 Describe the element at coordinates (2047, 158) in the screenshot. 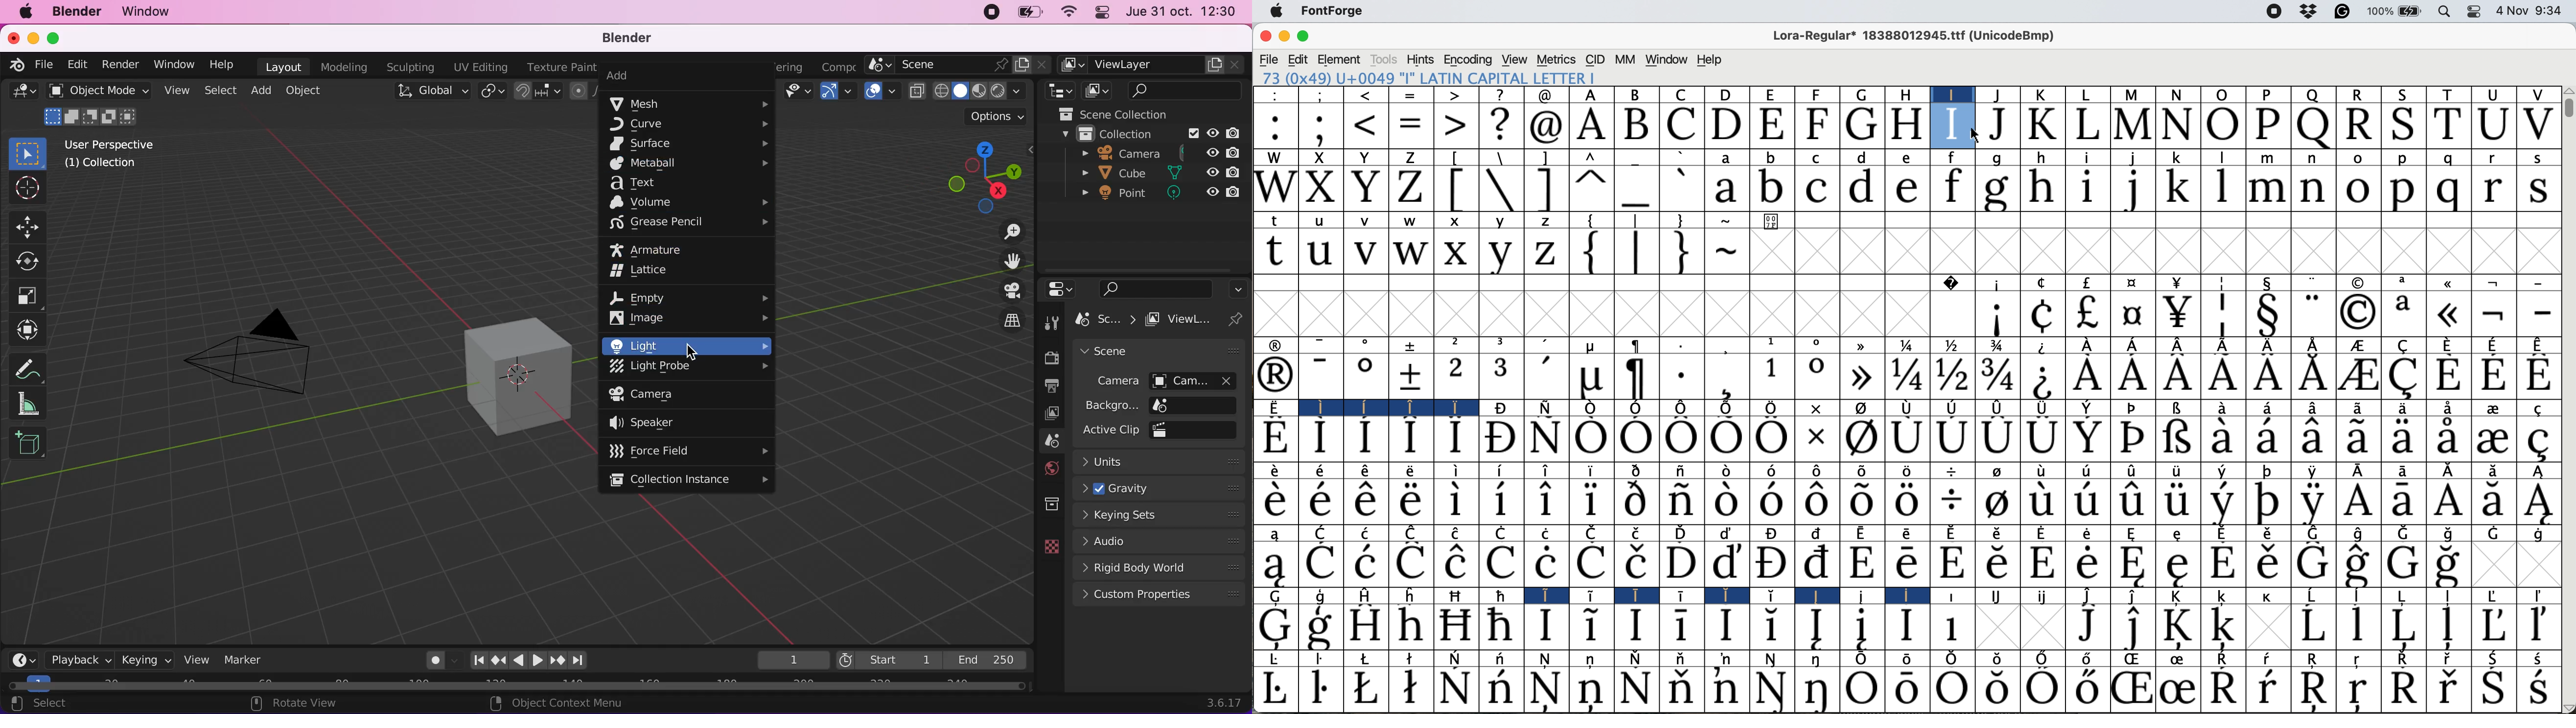

I see `h` at that location.